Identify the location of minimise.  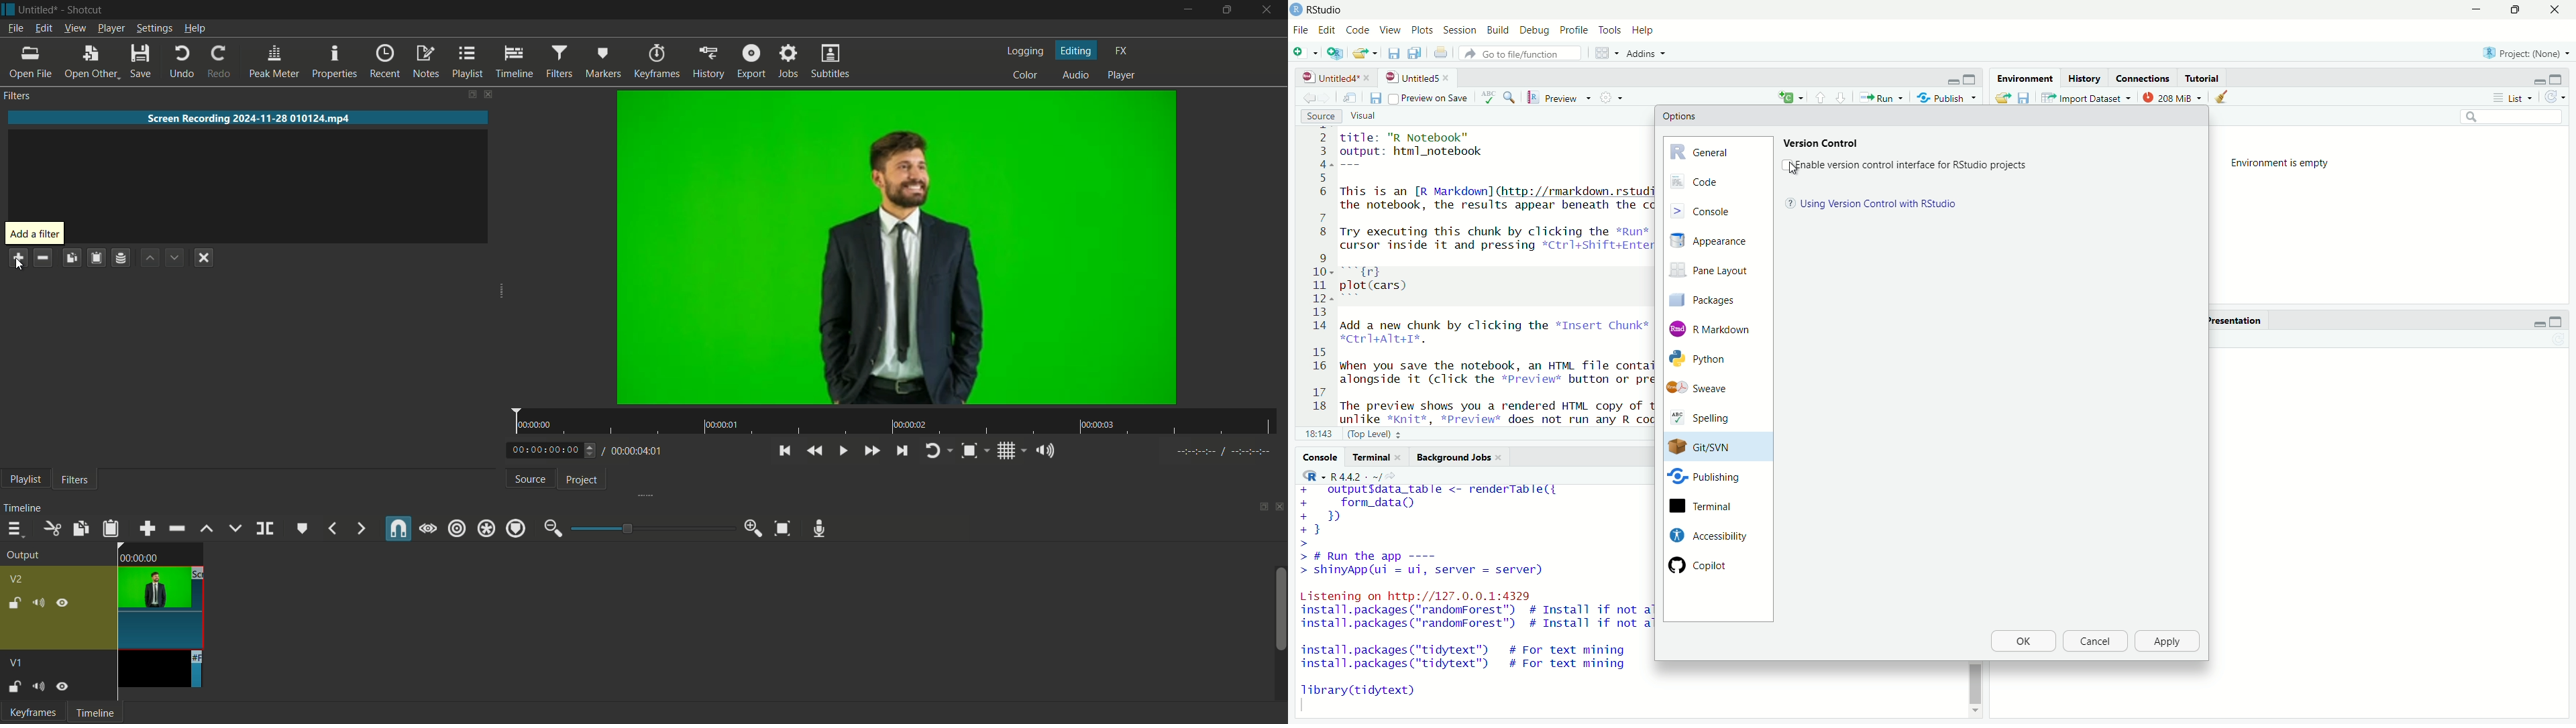
(2473, 10).